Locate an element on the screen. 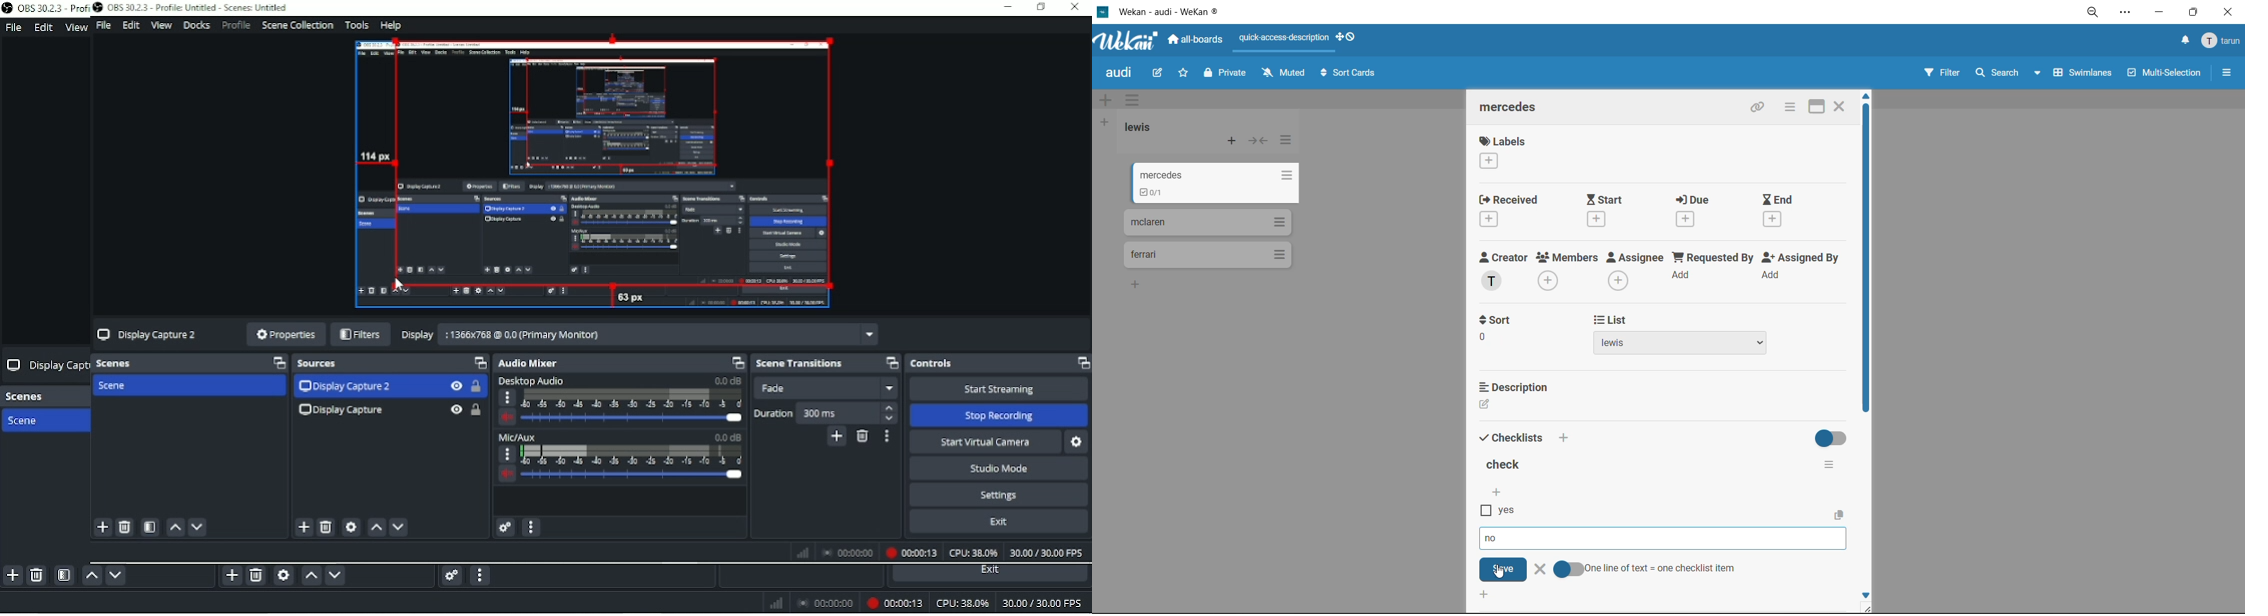 This screenshot has width=2268, height=616. Advanced audio properties is located at coordinates (450, 577).